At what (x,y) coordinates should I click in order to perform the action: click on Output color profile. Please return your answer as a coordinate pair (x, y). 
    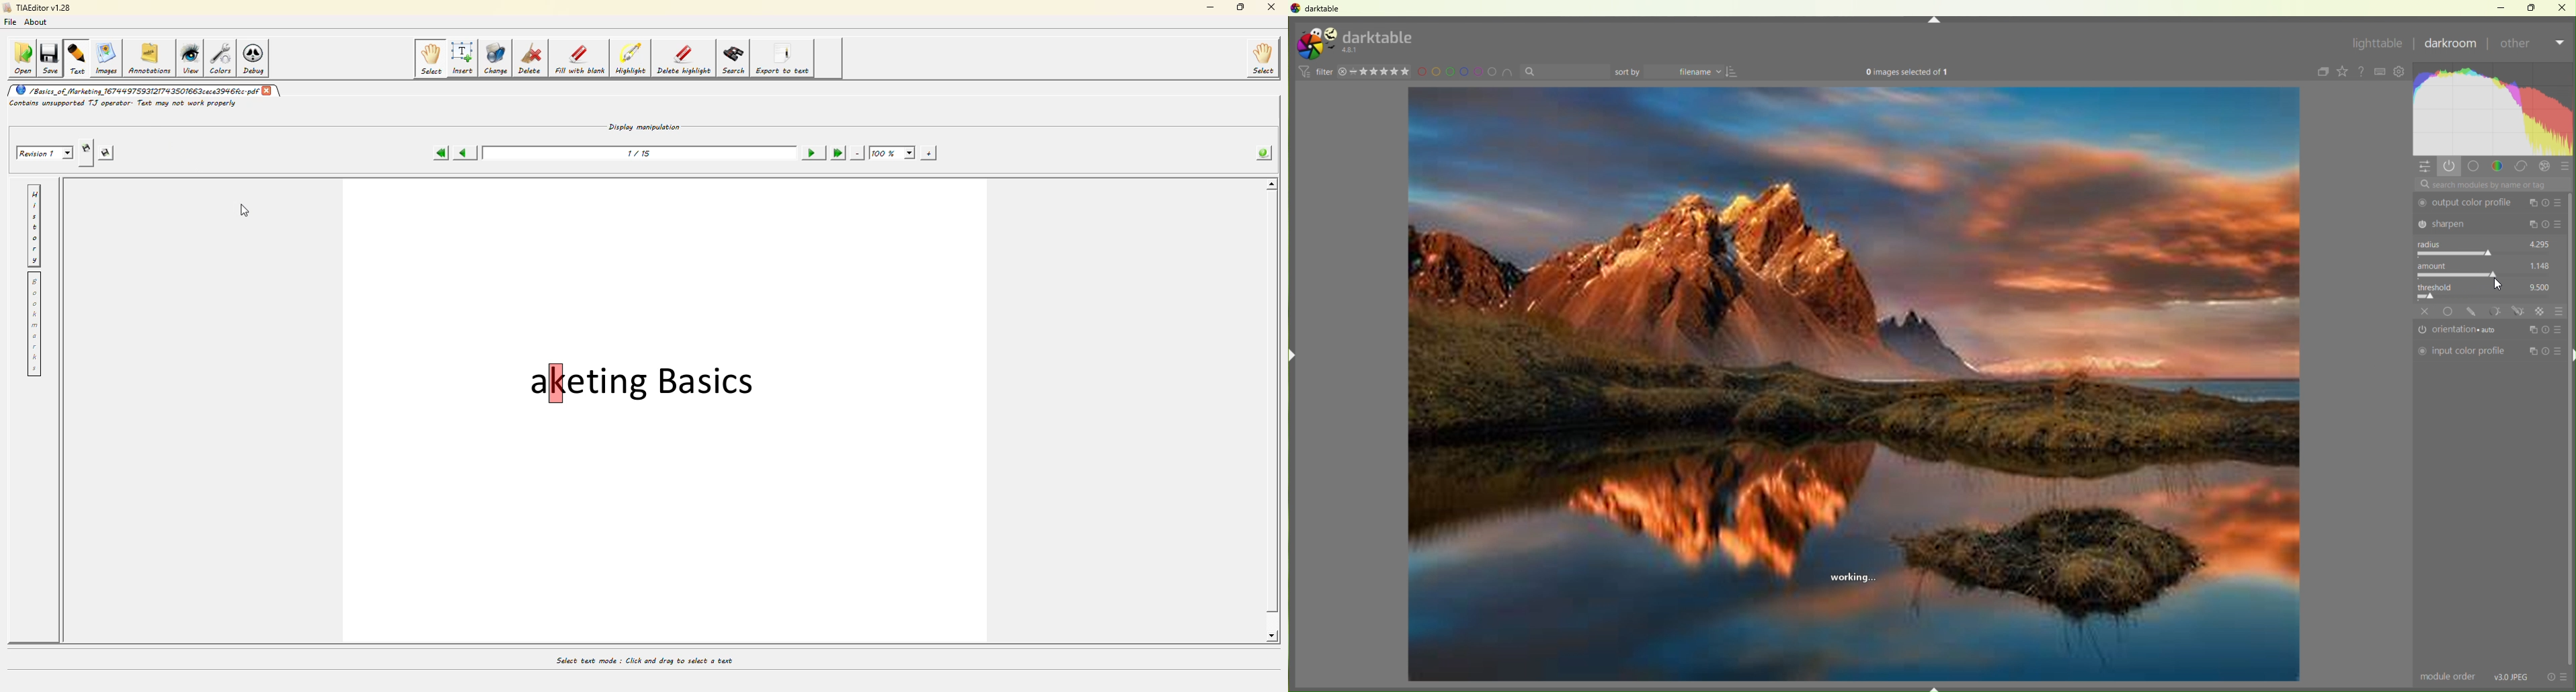
    Looking at the image, I should click on (2468, 203).